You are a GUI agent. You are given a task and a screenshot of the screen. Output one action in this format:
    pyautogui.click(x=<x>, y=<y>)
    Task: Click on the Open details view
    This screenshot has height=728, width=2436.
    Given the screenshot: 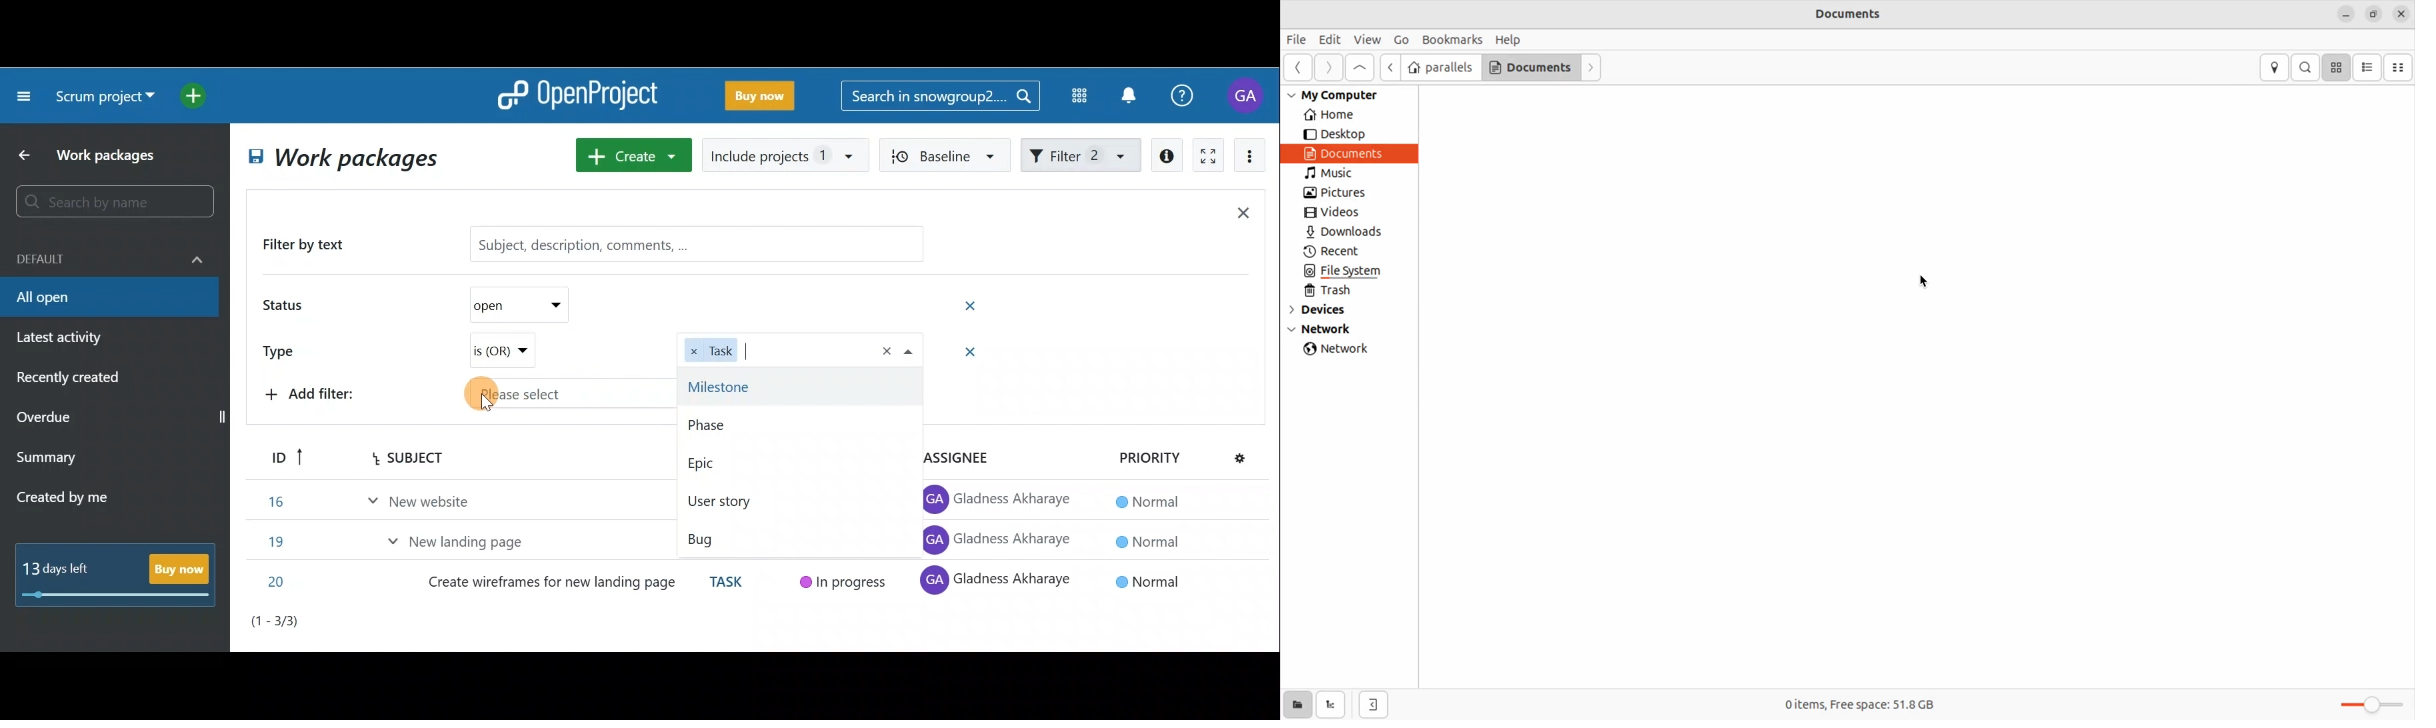 What is the action you would take?
    pyautogui.click(x=1168, y=156)
    